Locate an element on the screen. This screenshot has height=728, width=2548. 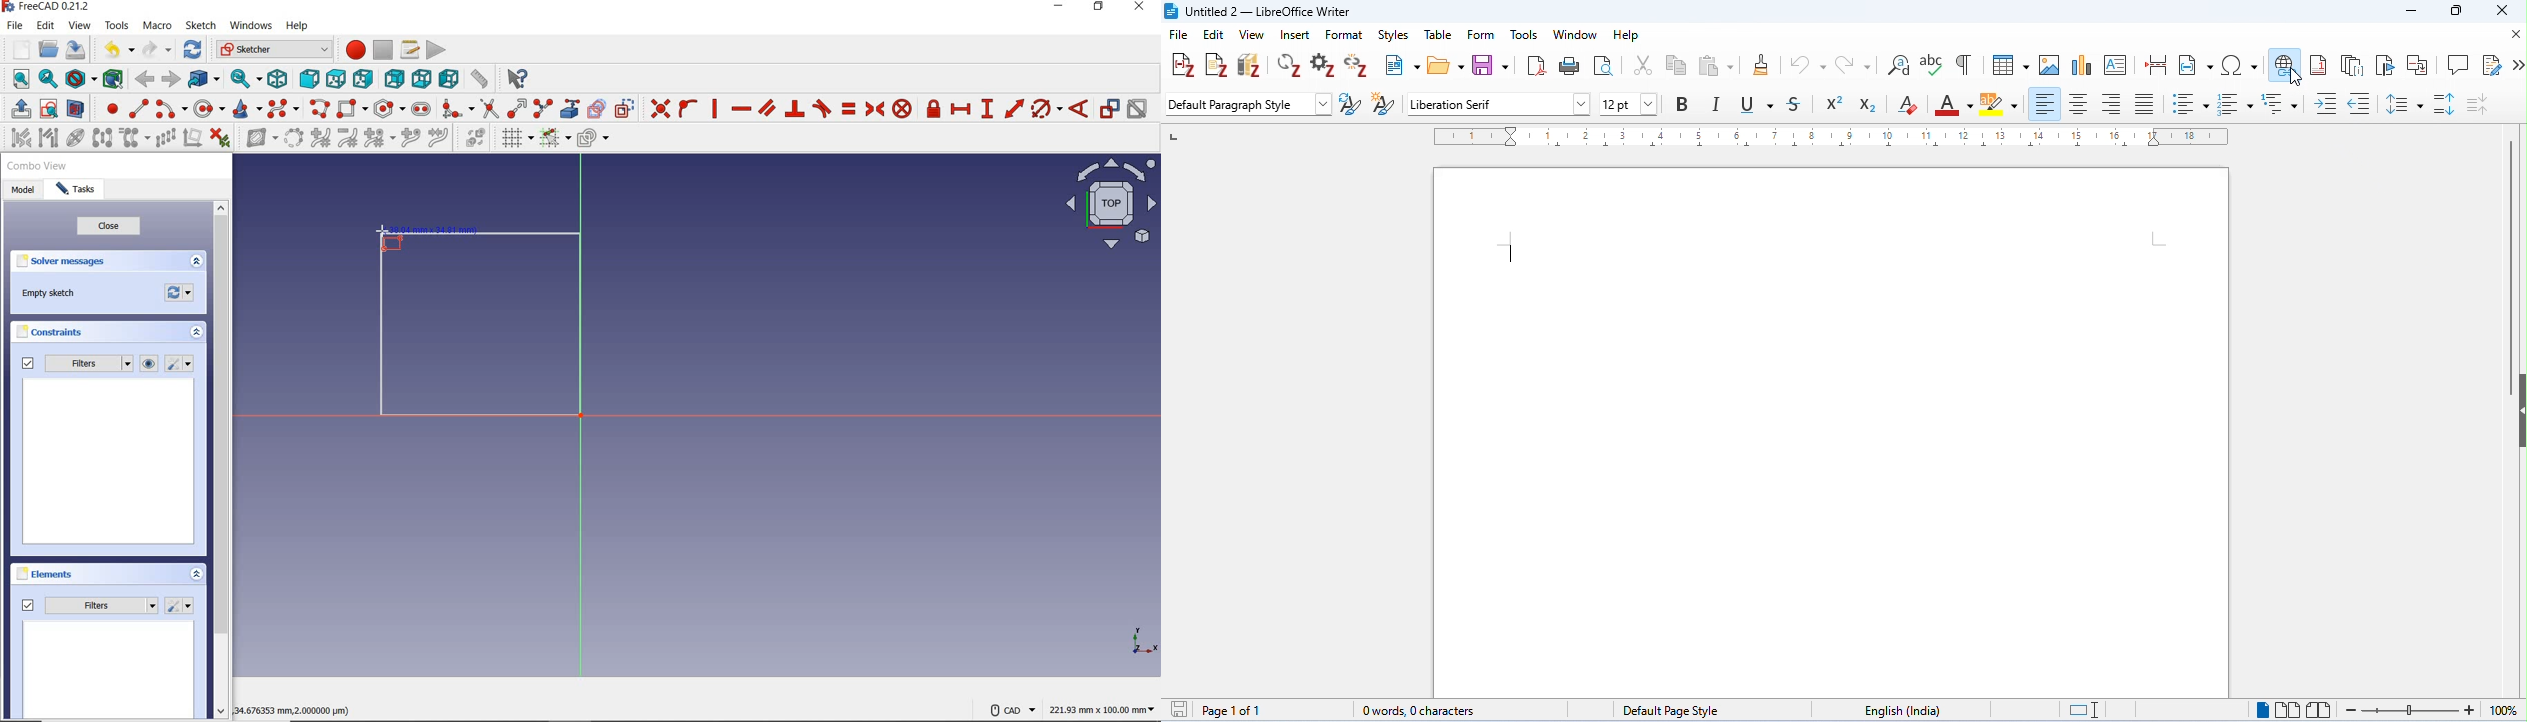
undo is located at coordinates (1808, 65).